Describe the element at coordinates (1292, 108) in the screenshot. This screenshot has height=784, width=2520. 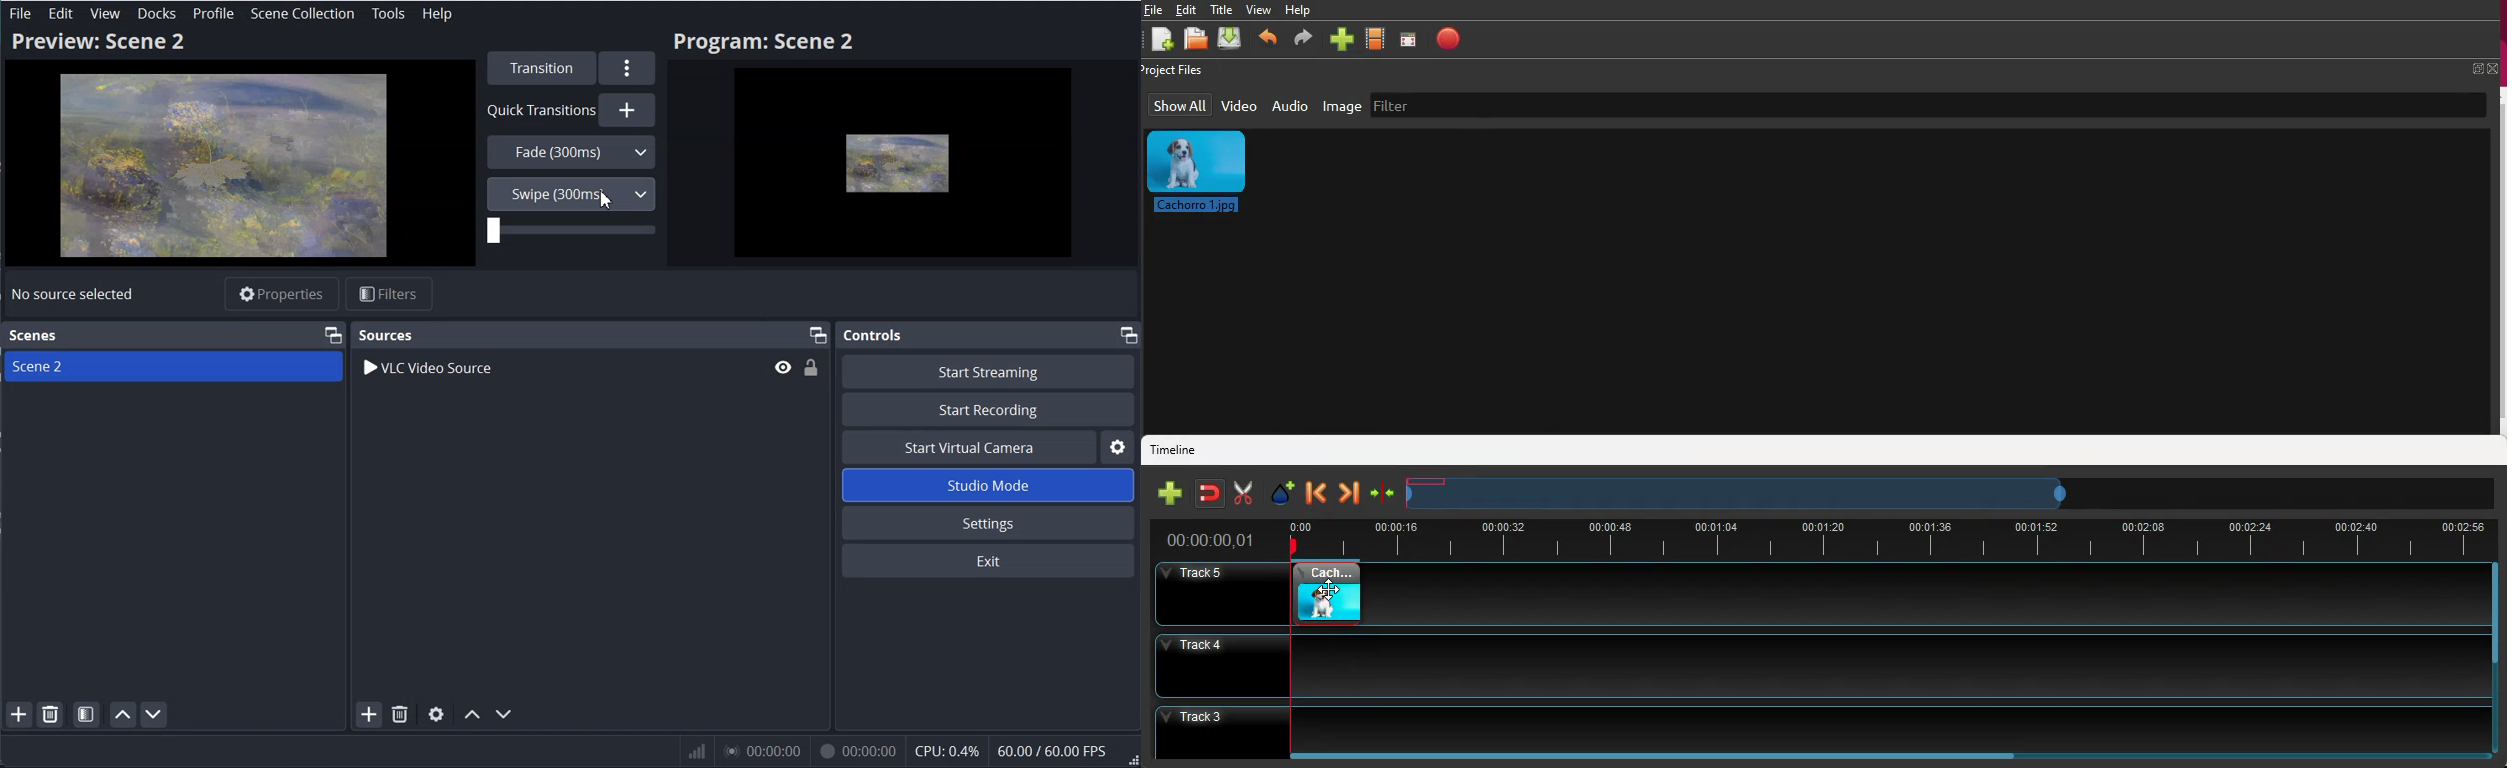
I see `audio` at that location.